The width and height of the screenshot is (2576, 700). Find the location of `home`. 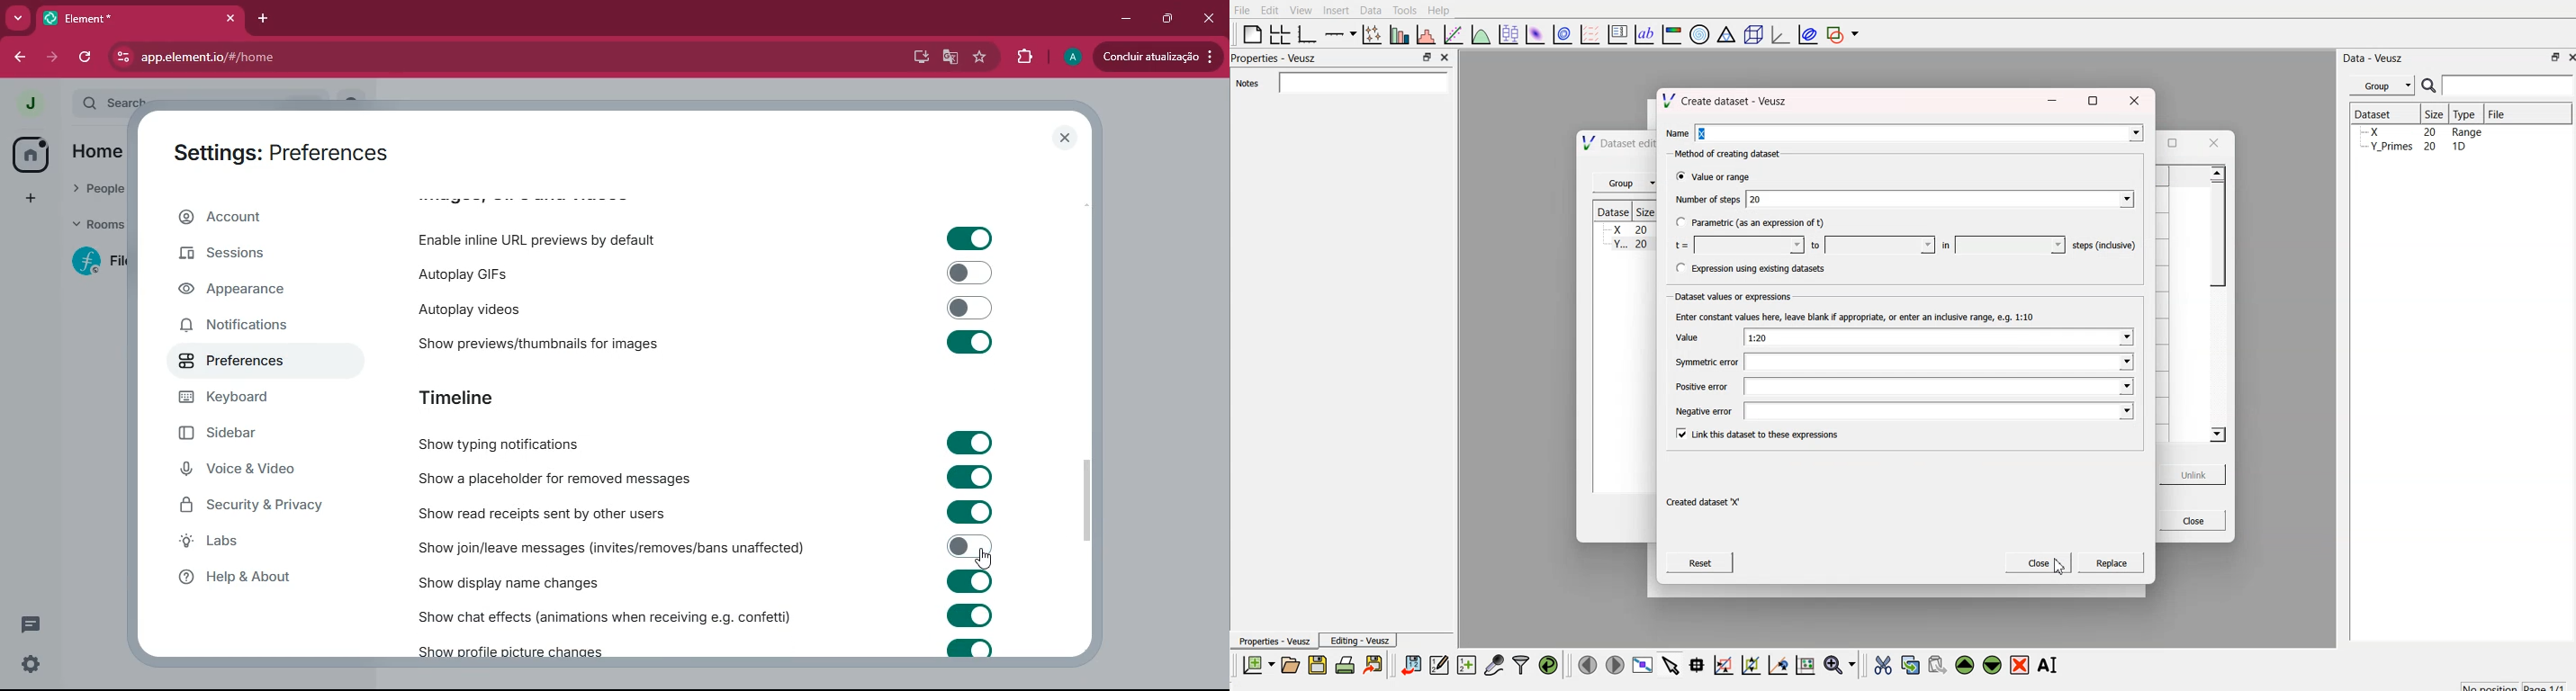

home is located at coordinates (31, 154).